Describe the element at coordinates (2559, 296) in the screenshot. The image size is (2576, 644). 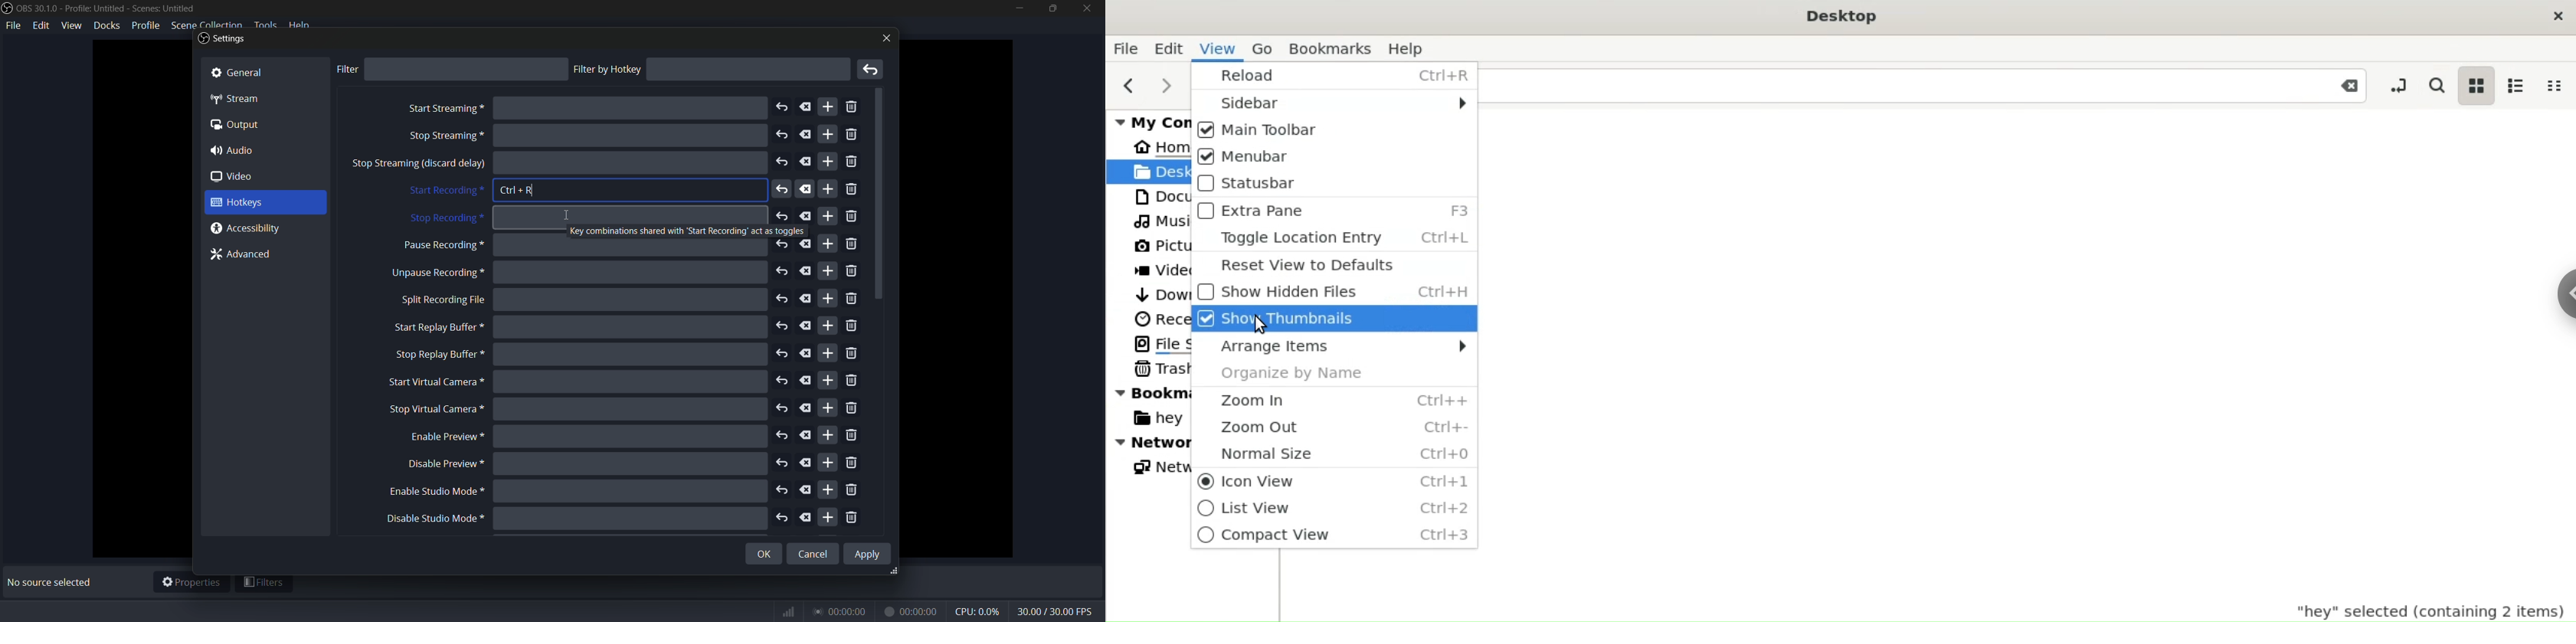
I see `Sidebar` at that location.